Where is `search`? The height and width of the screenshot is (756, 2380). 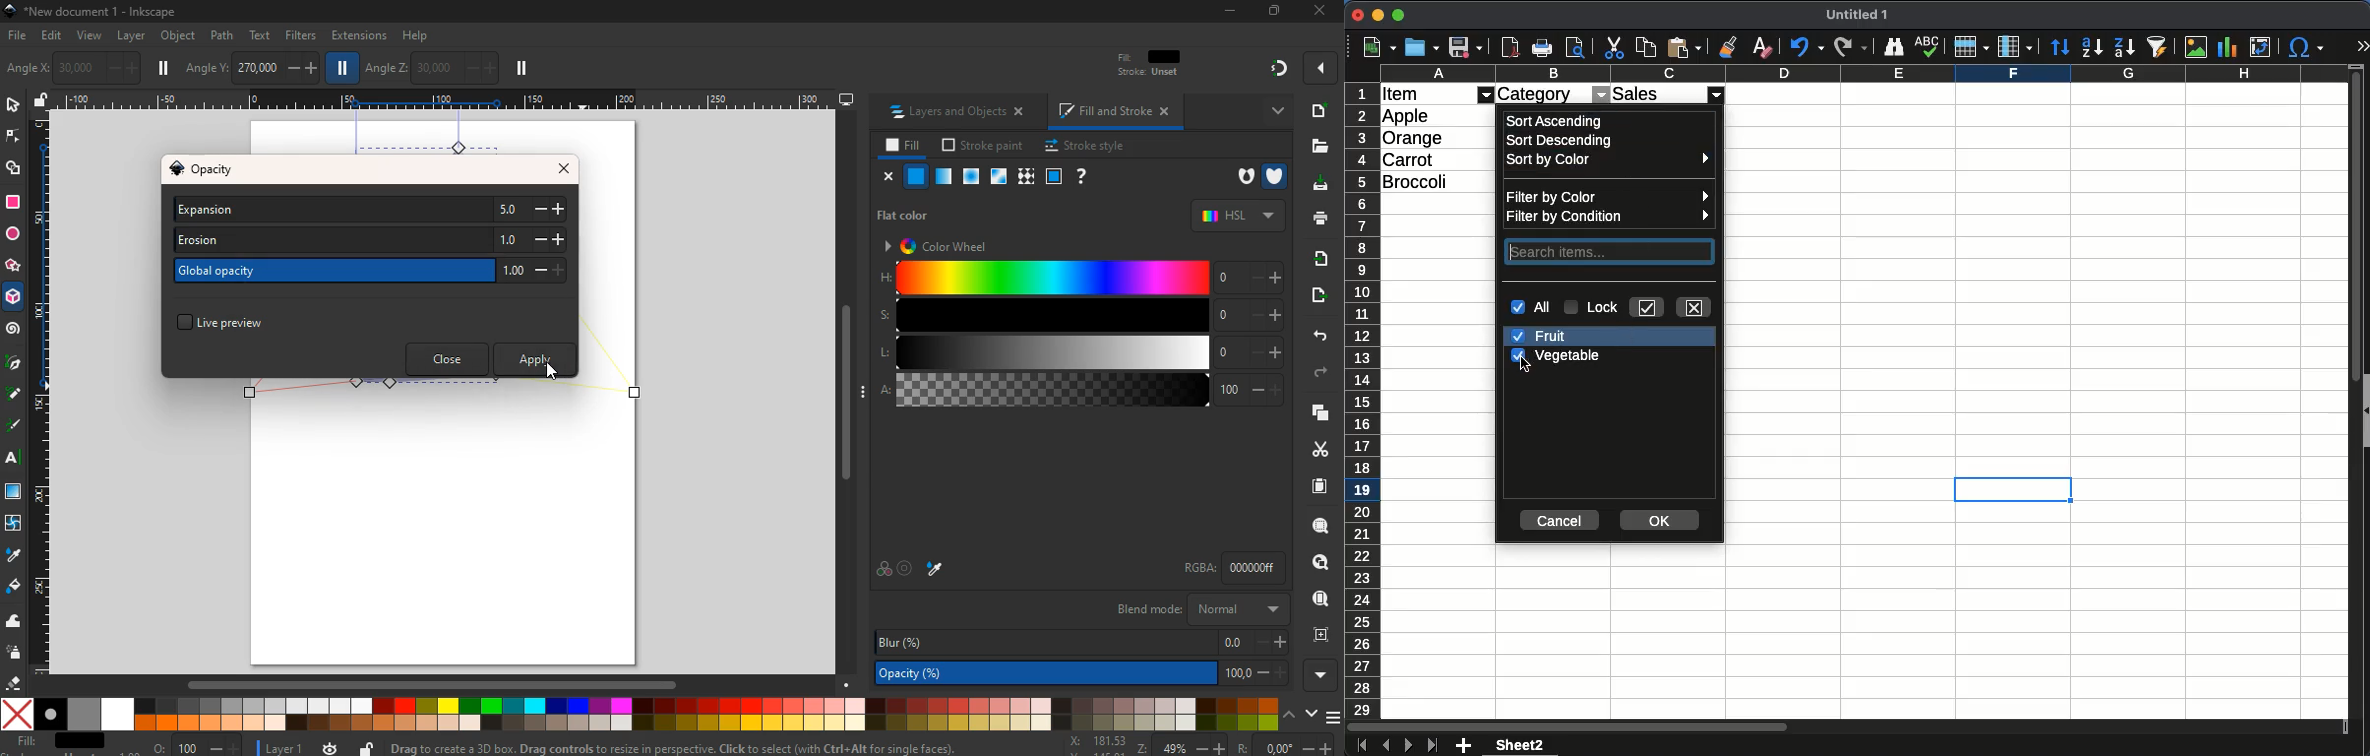
search is located at coordinates (1317, 528).